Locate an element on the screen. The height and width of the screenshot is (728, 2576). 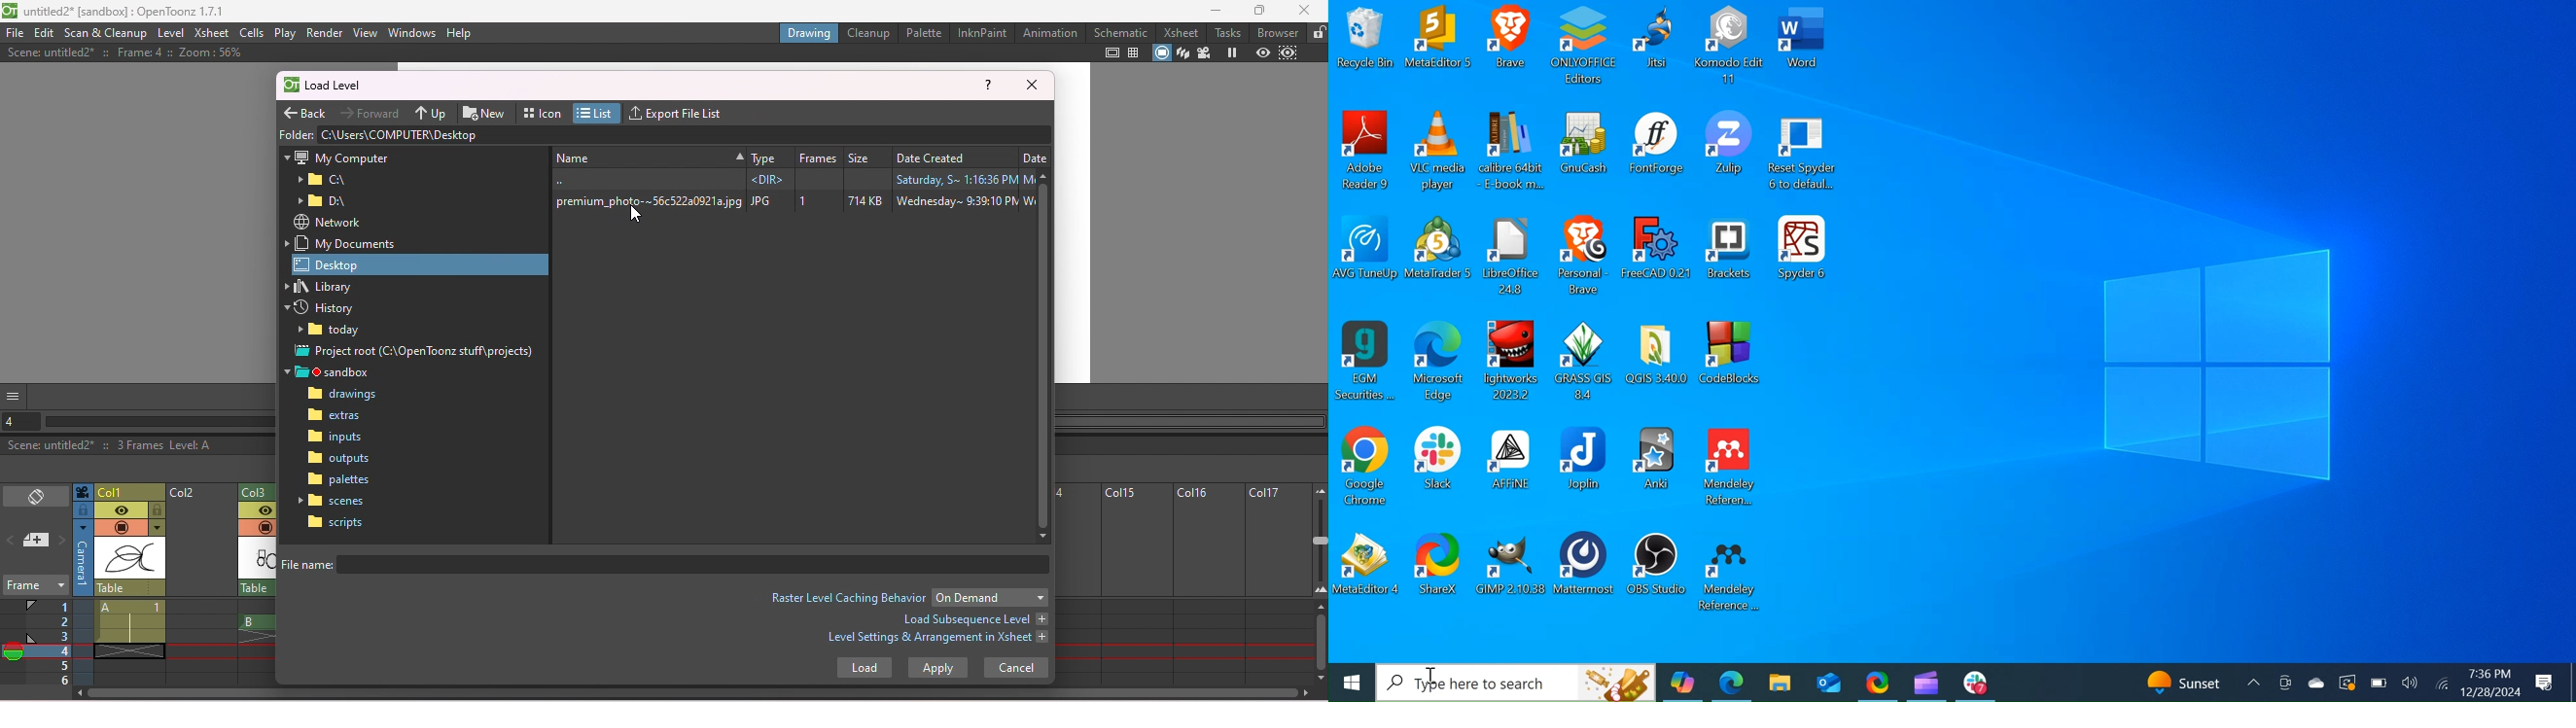
Maximize is located at coordinates (1262, 11).